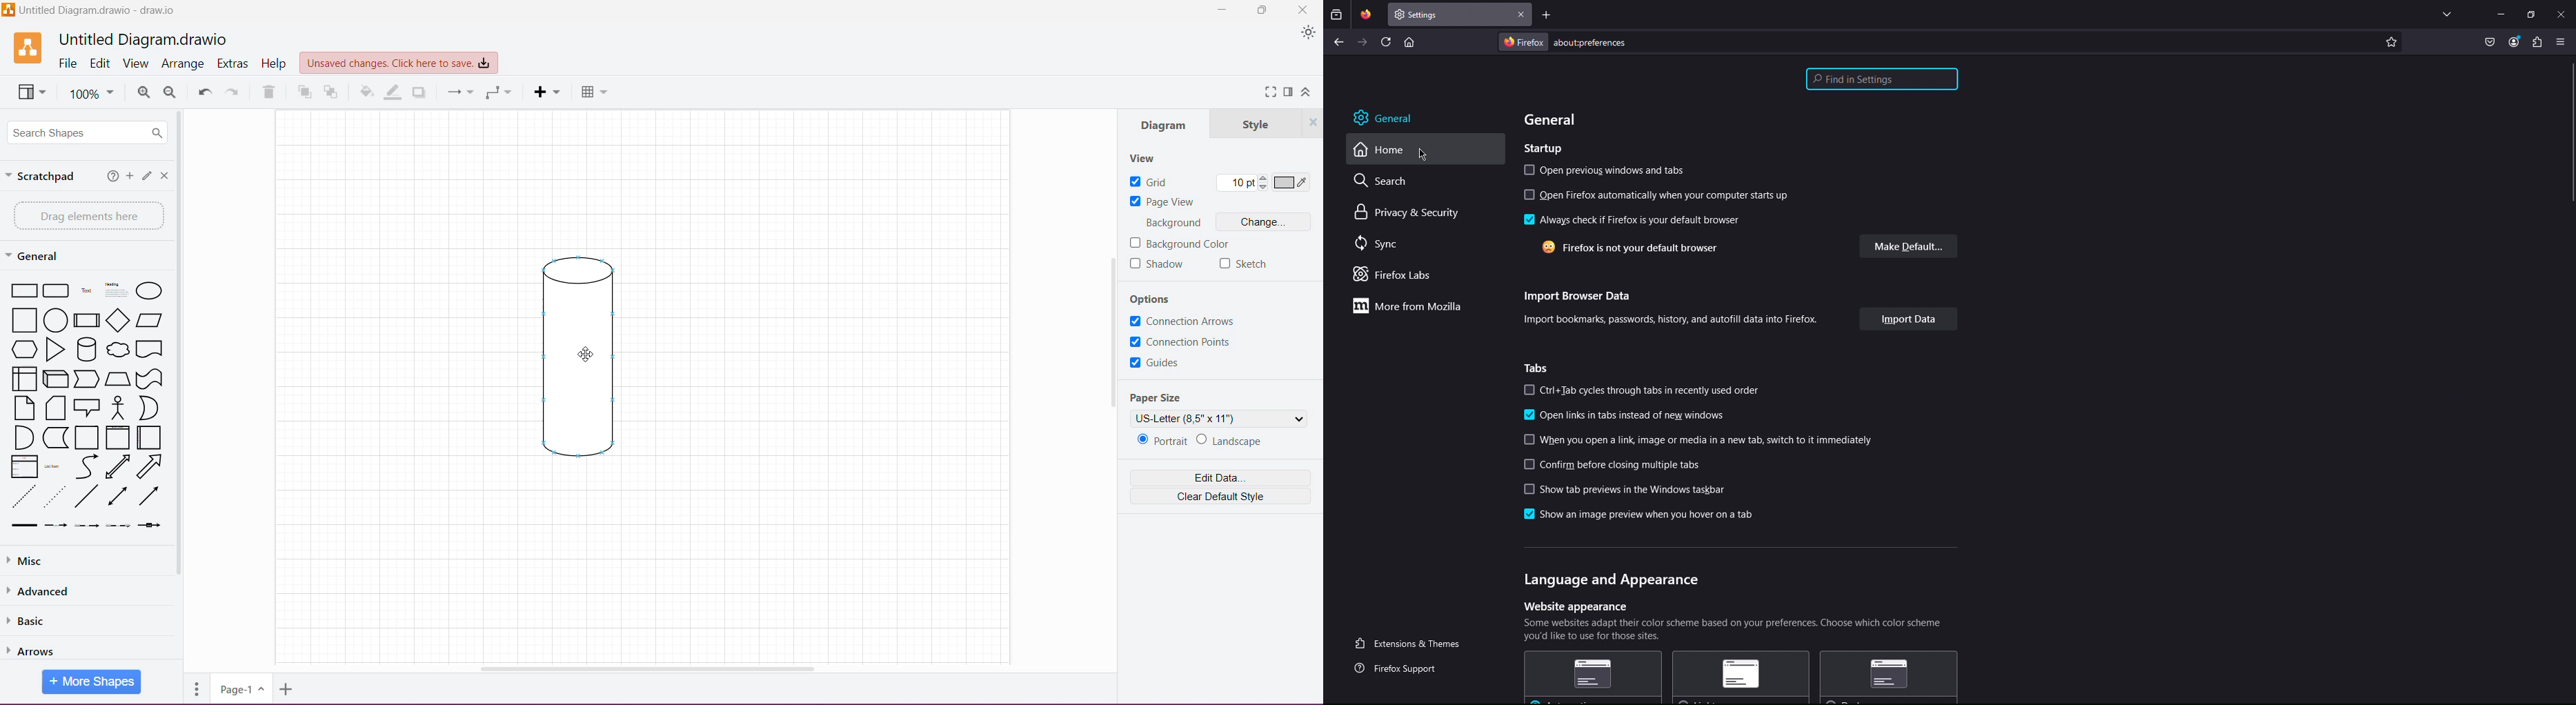  I want to click on Close, so click(1306, 10).